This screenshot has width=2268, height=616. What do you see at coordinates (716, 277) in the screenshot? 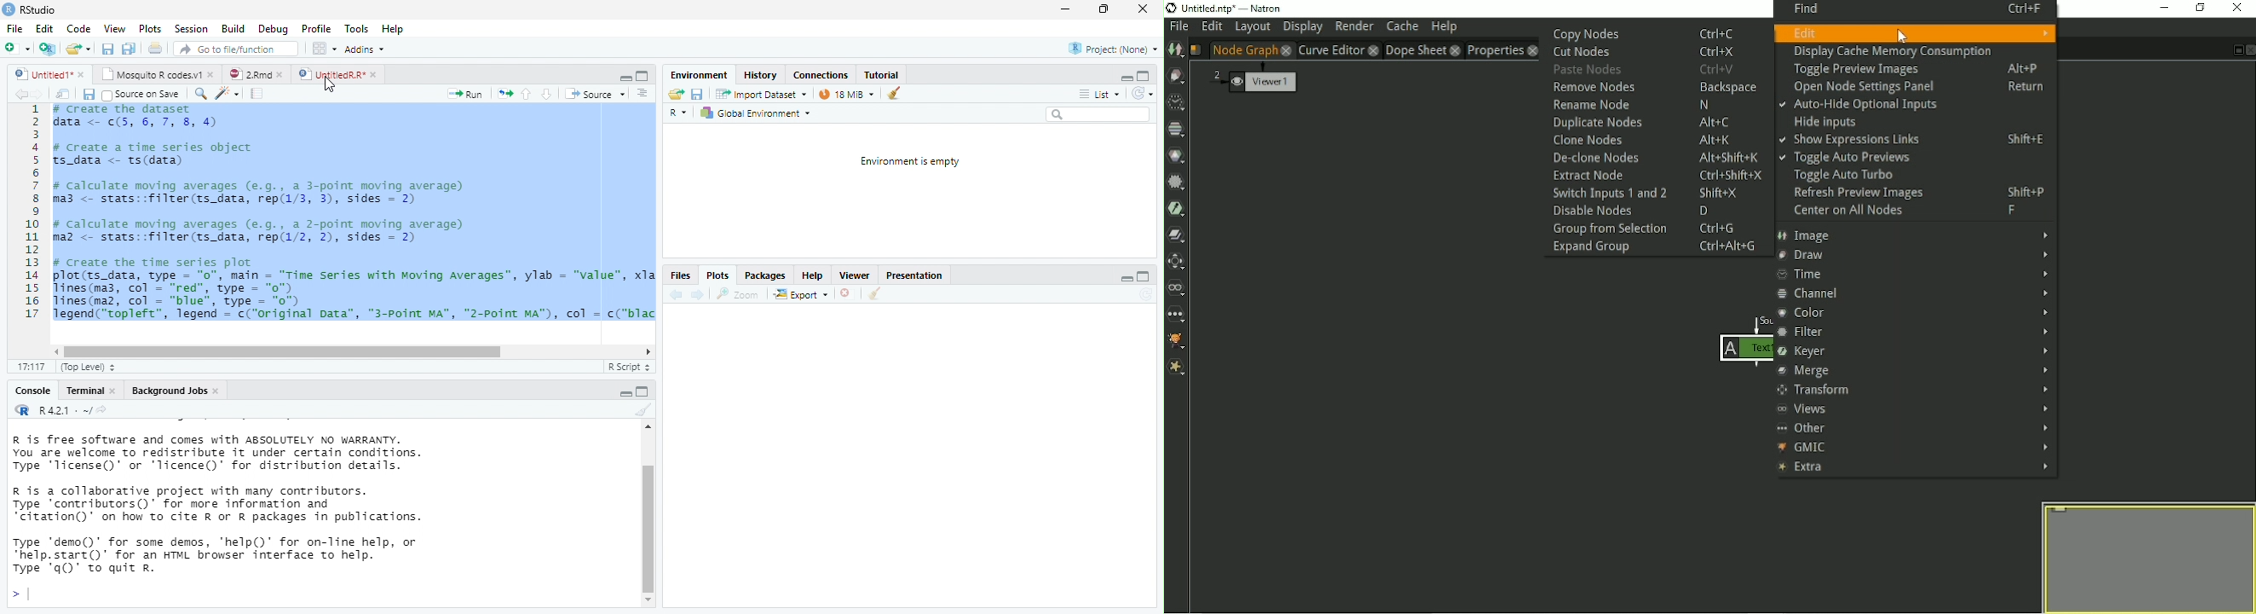
I see `Plots` at bounding box center [716, 277].